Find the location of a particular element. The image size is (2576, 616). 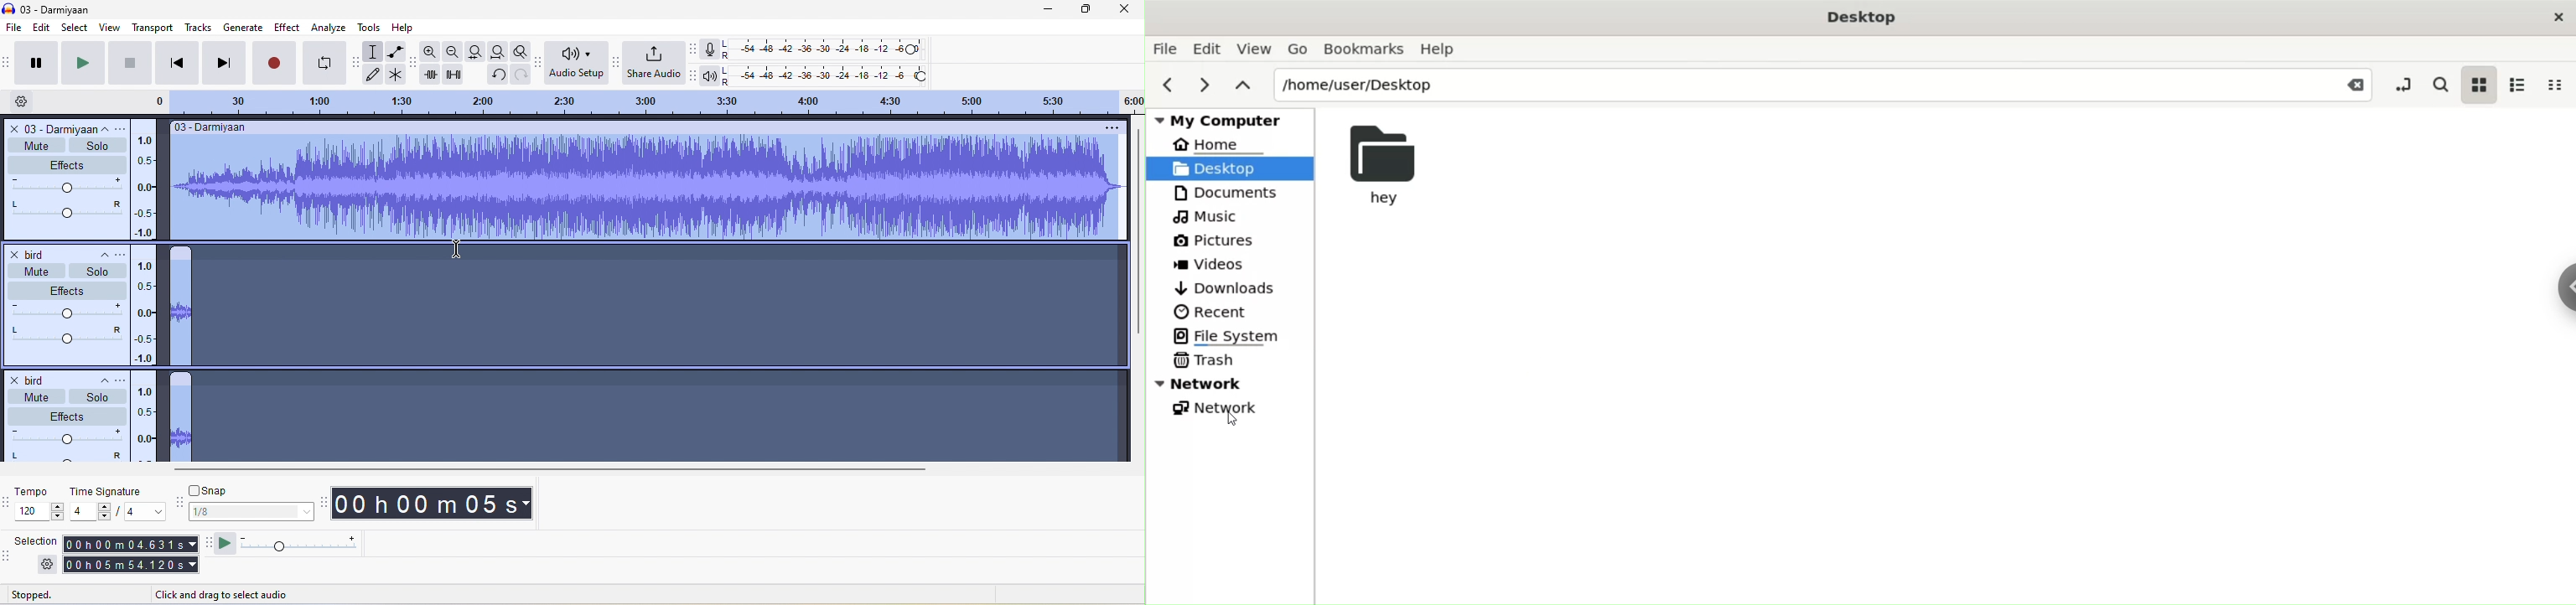

volume is located at coordinates (65, 435).